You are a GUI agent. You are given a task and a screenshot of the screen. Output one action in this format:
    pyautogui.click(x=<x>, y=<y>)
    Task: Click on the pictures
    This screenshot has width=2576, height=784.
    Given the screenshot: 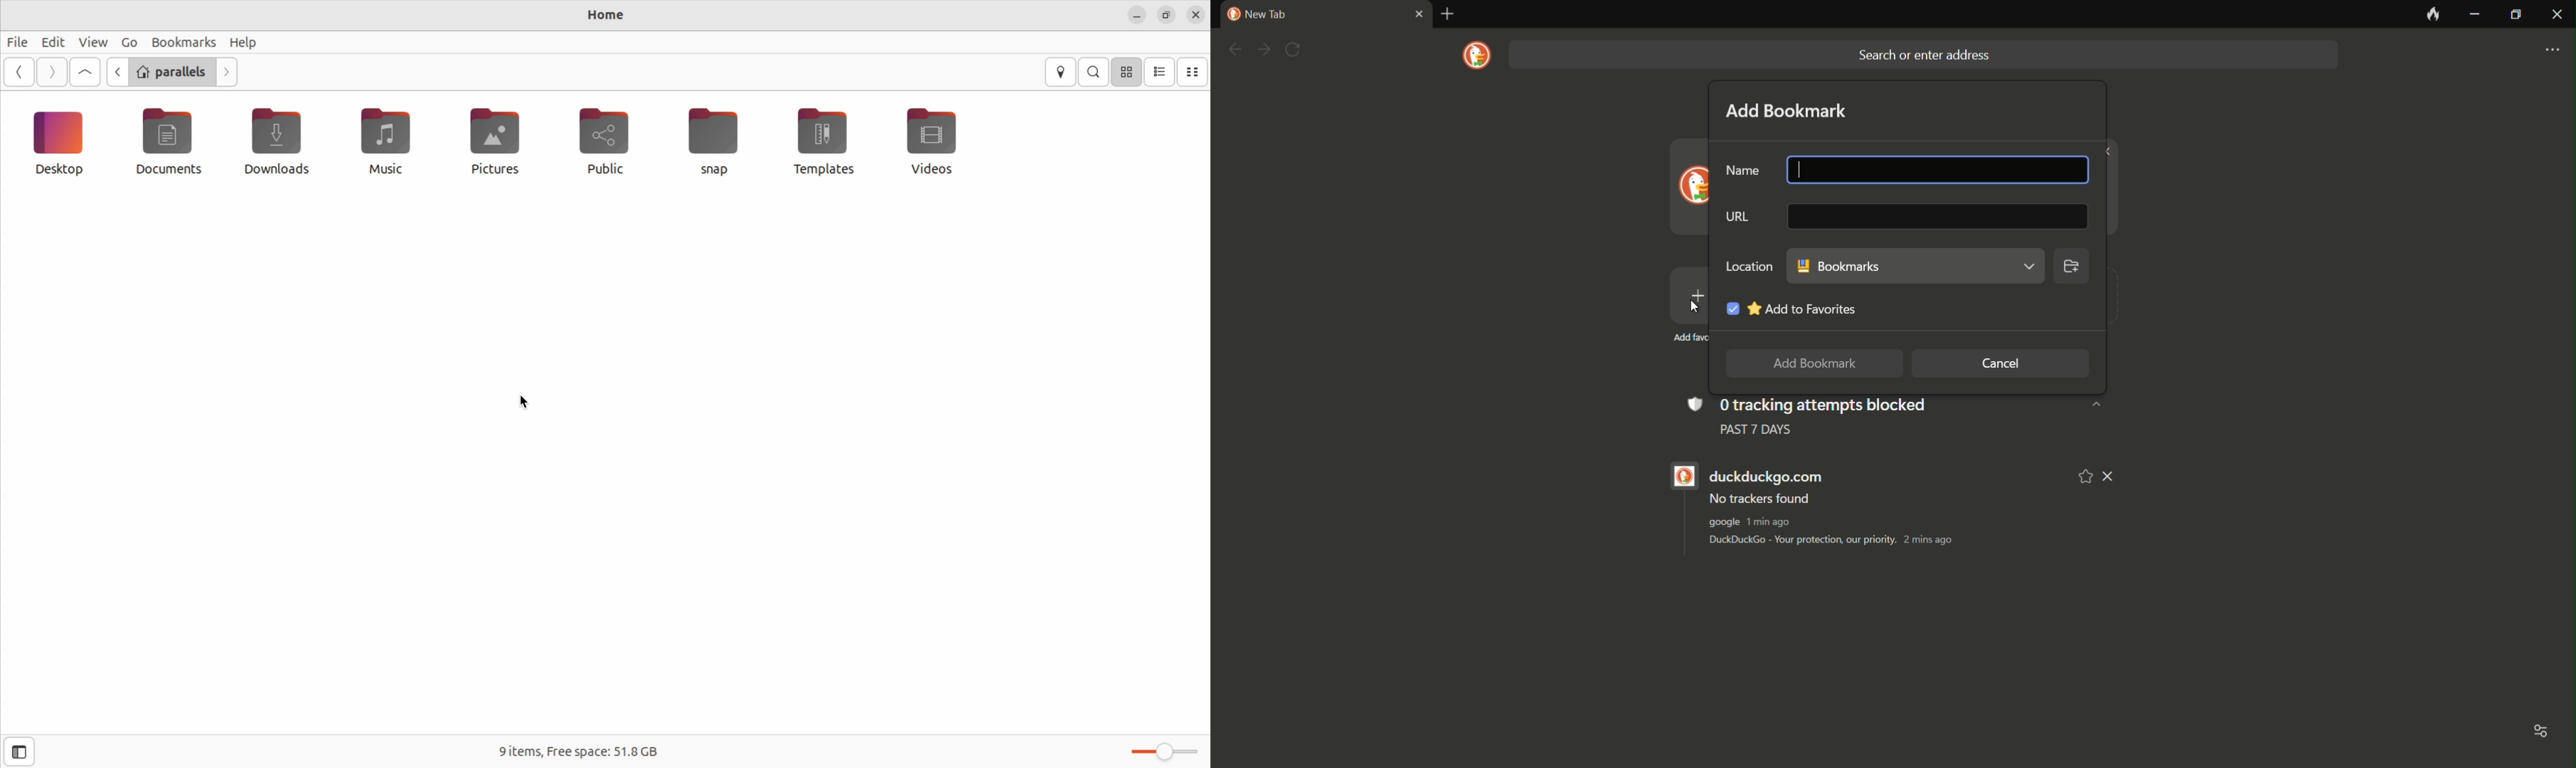 What is the action you would take?
    pyautogui.click(x=484, y=143)
    